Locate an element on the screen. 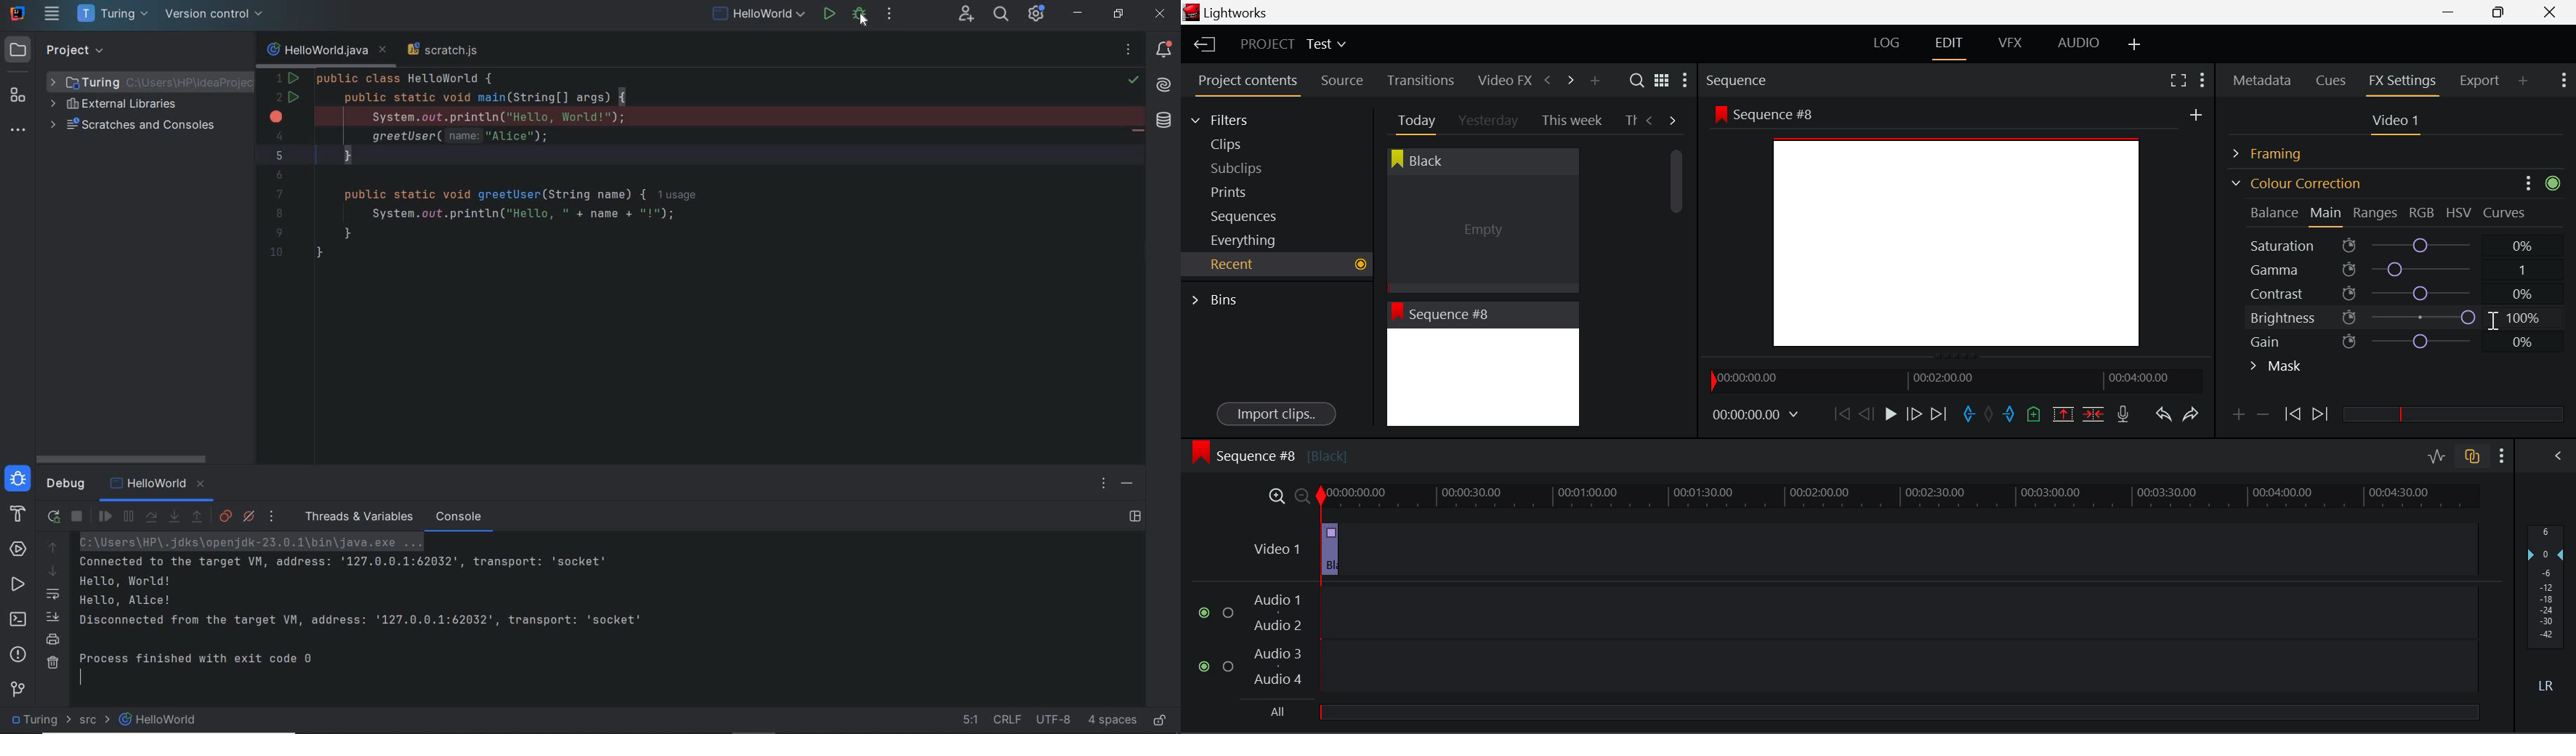 The image size is (2576, 756). Toggle audio track sync is located at coordinates (2473, 455).